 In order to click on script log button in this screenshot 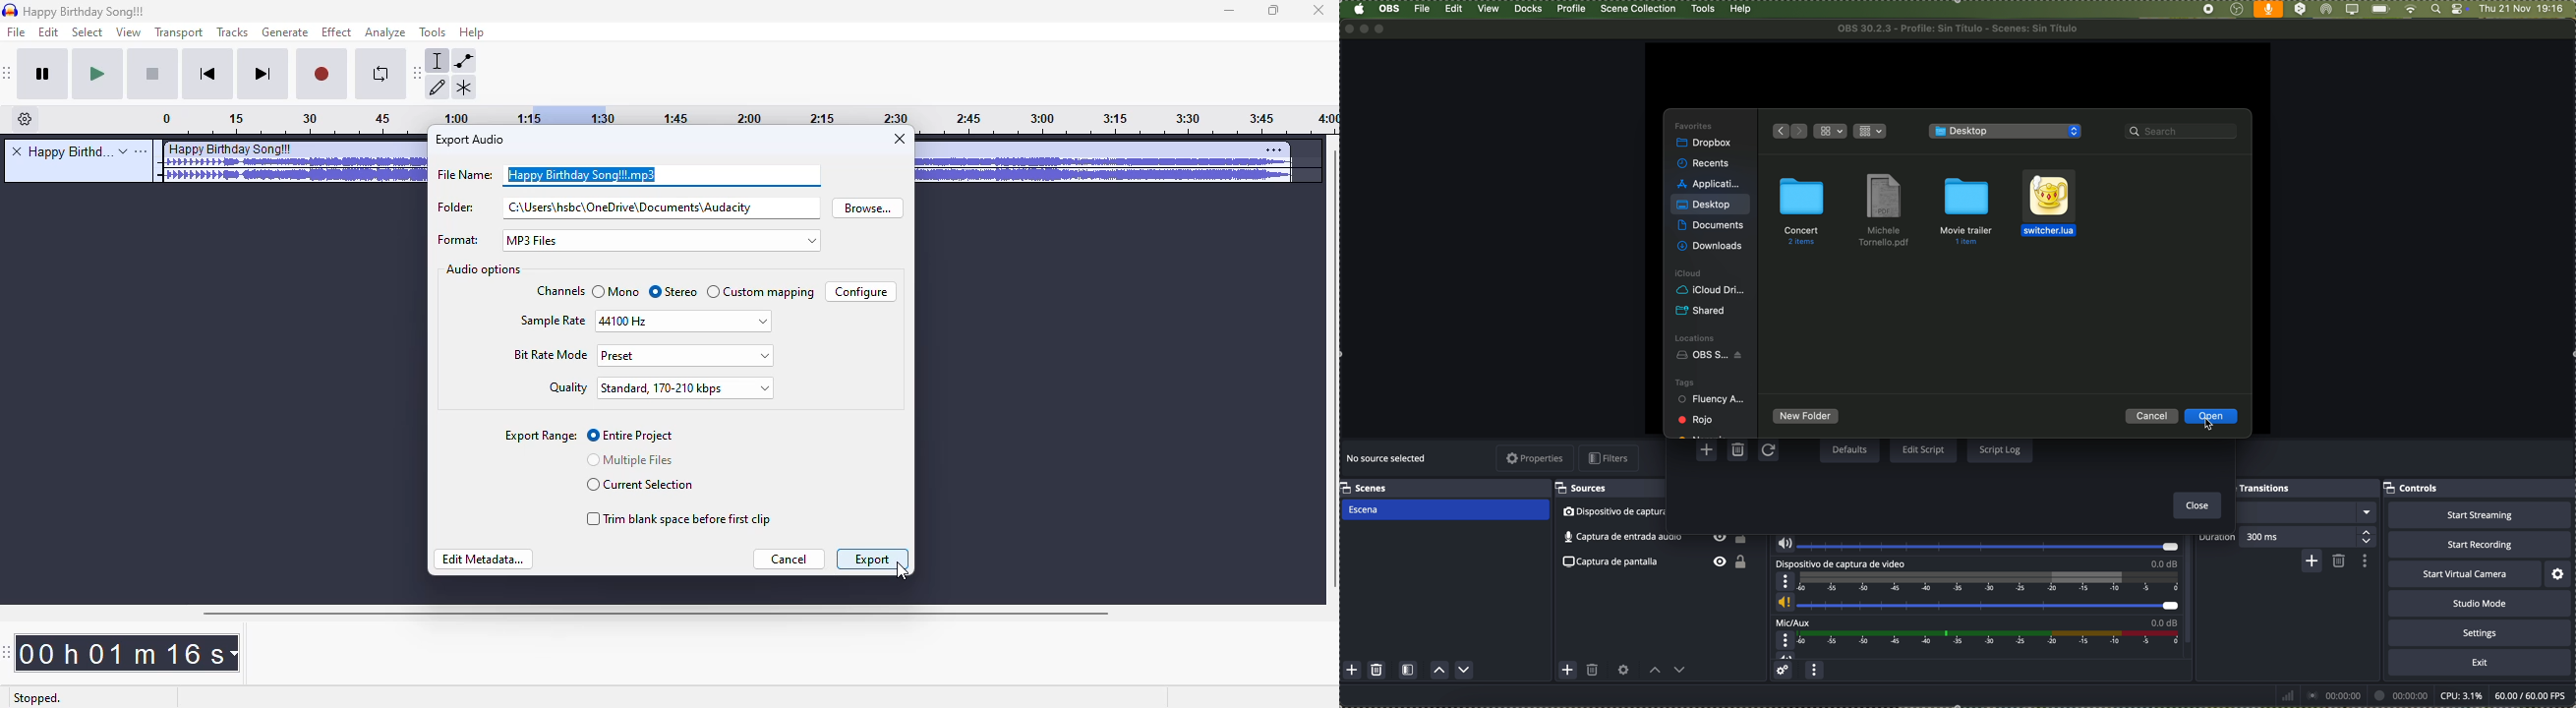, I will do `click(2000, 449)`.